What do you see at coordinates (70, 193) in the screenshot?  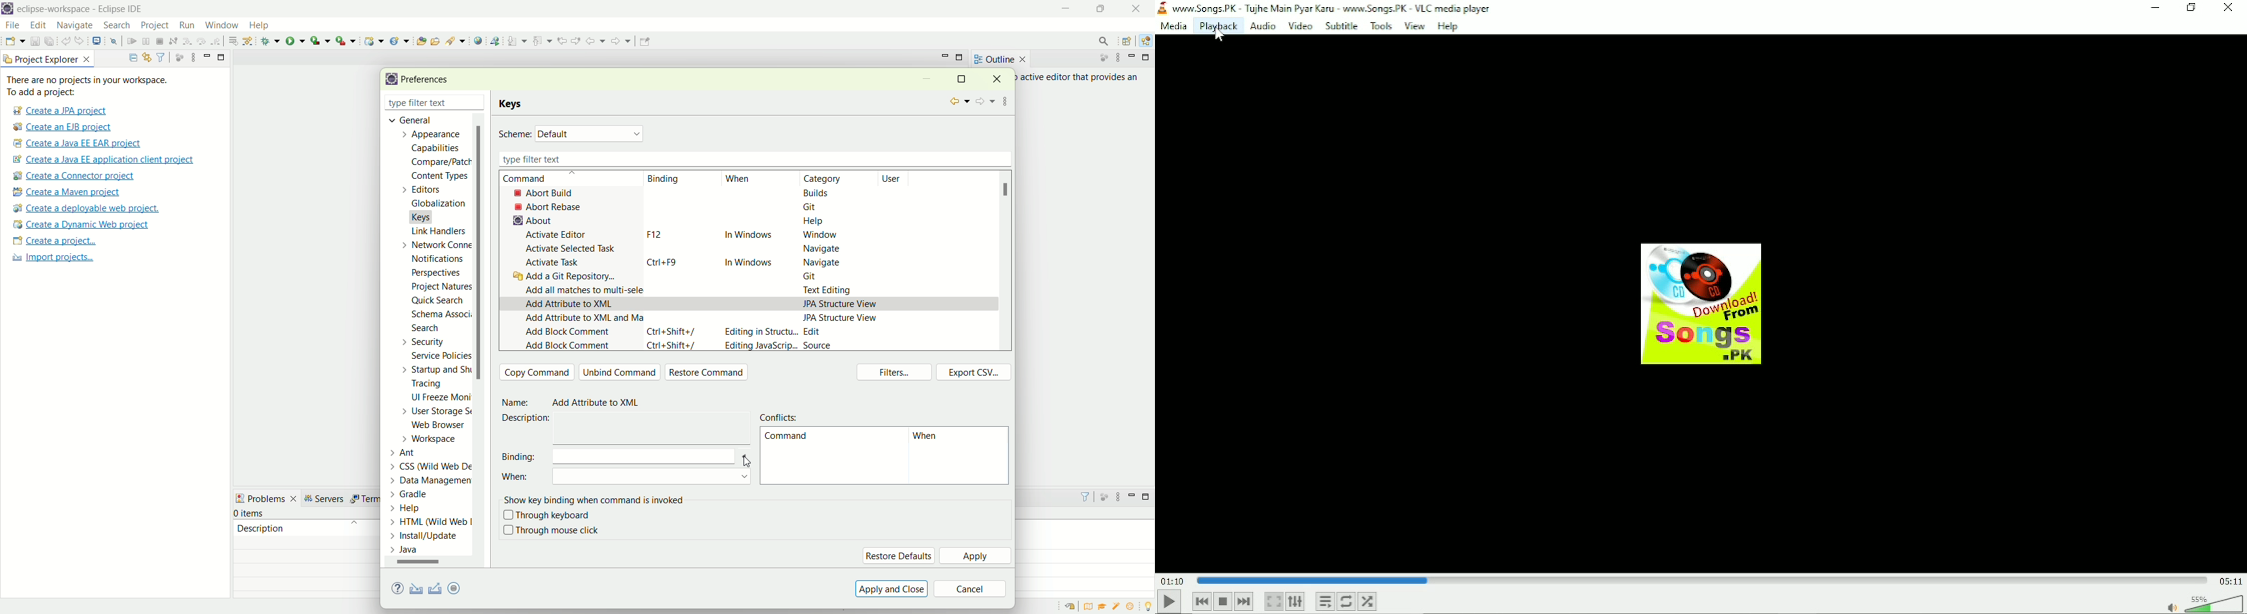 I see `create a maven project` at bounding box center [70, 193].